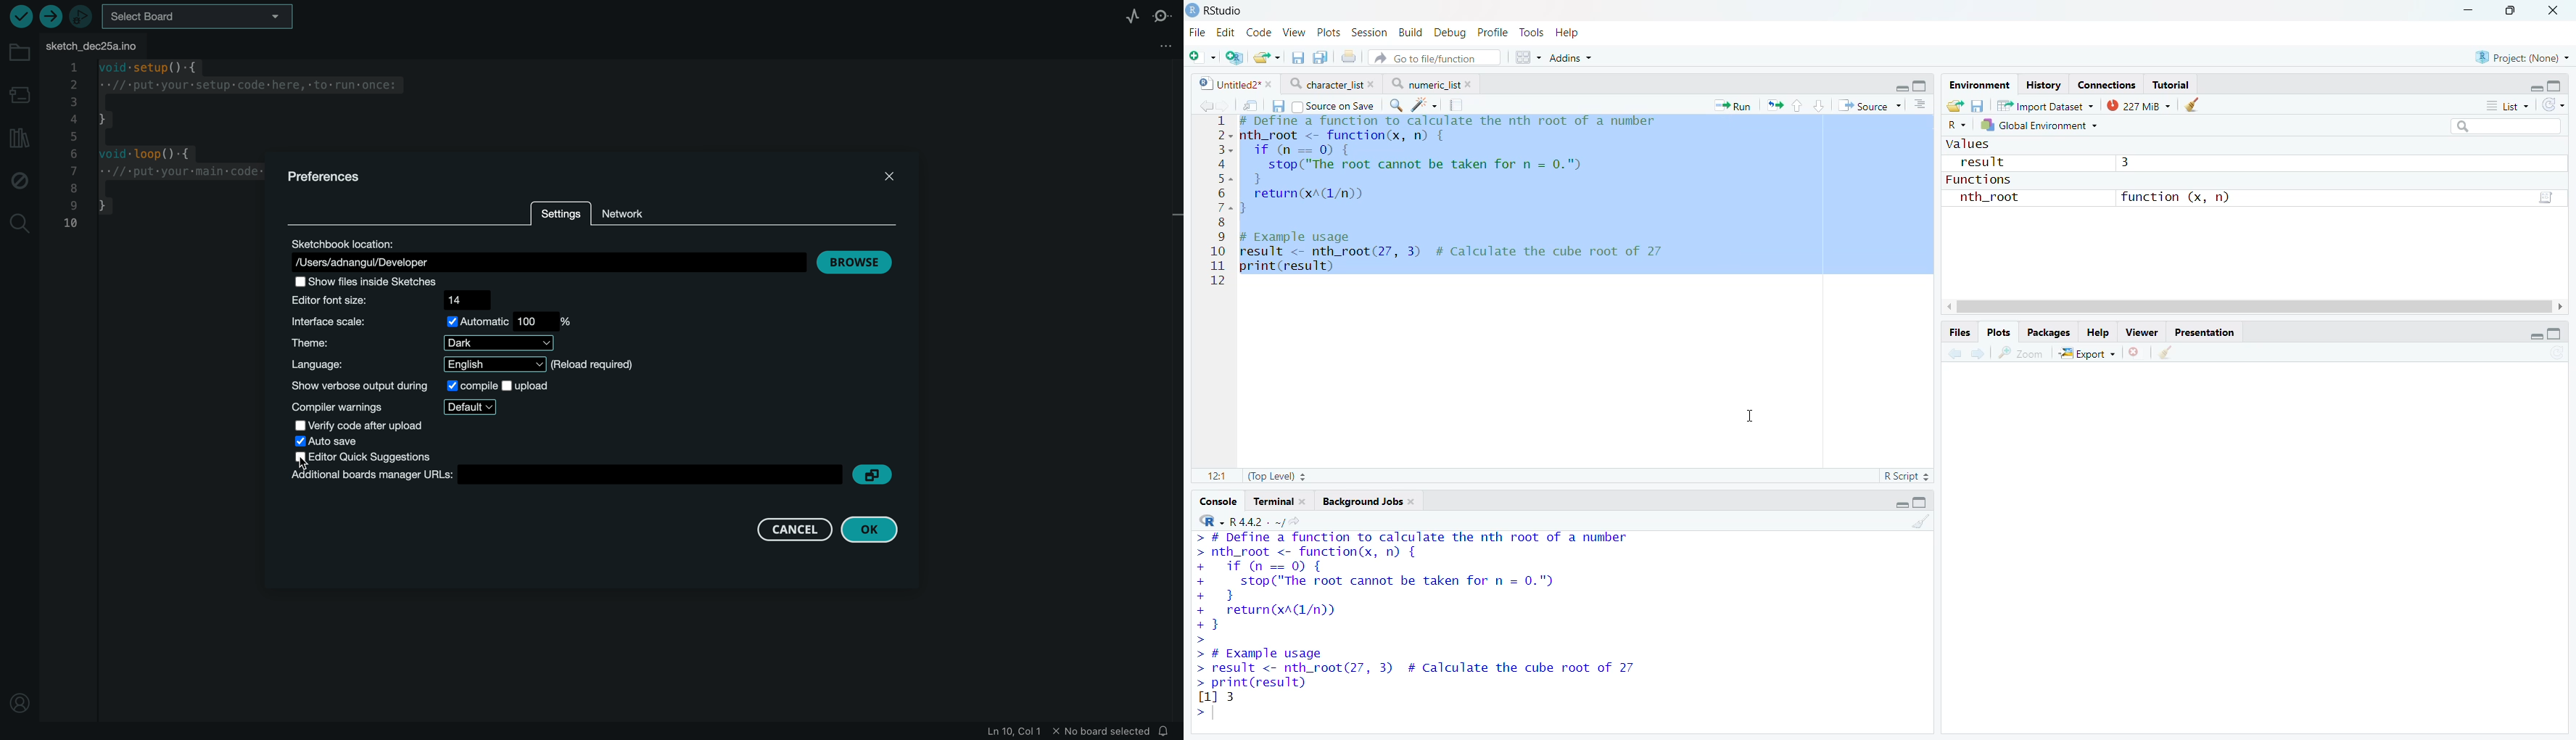  I want to click on show  files, so click(374, 281).